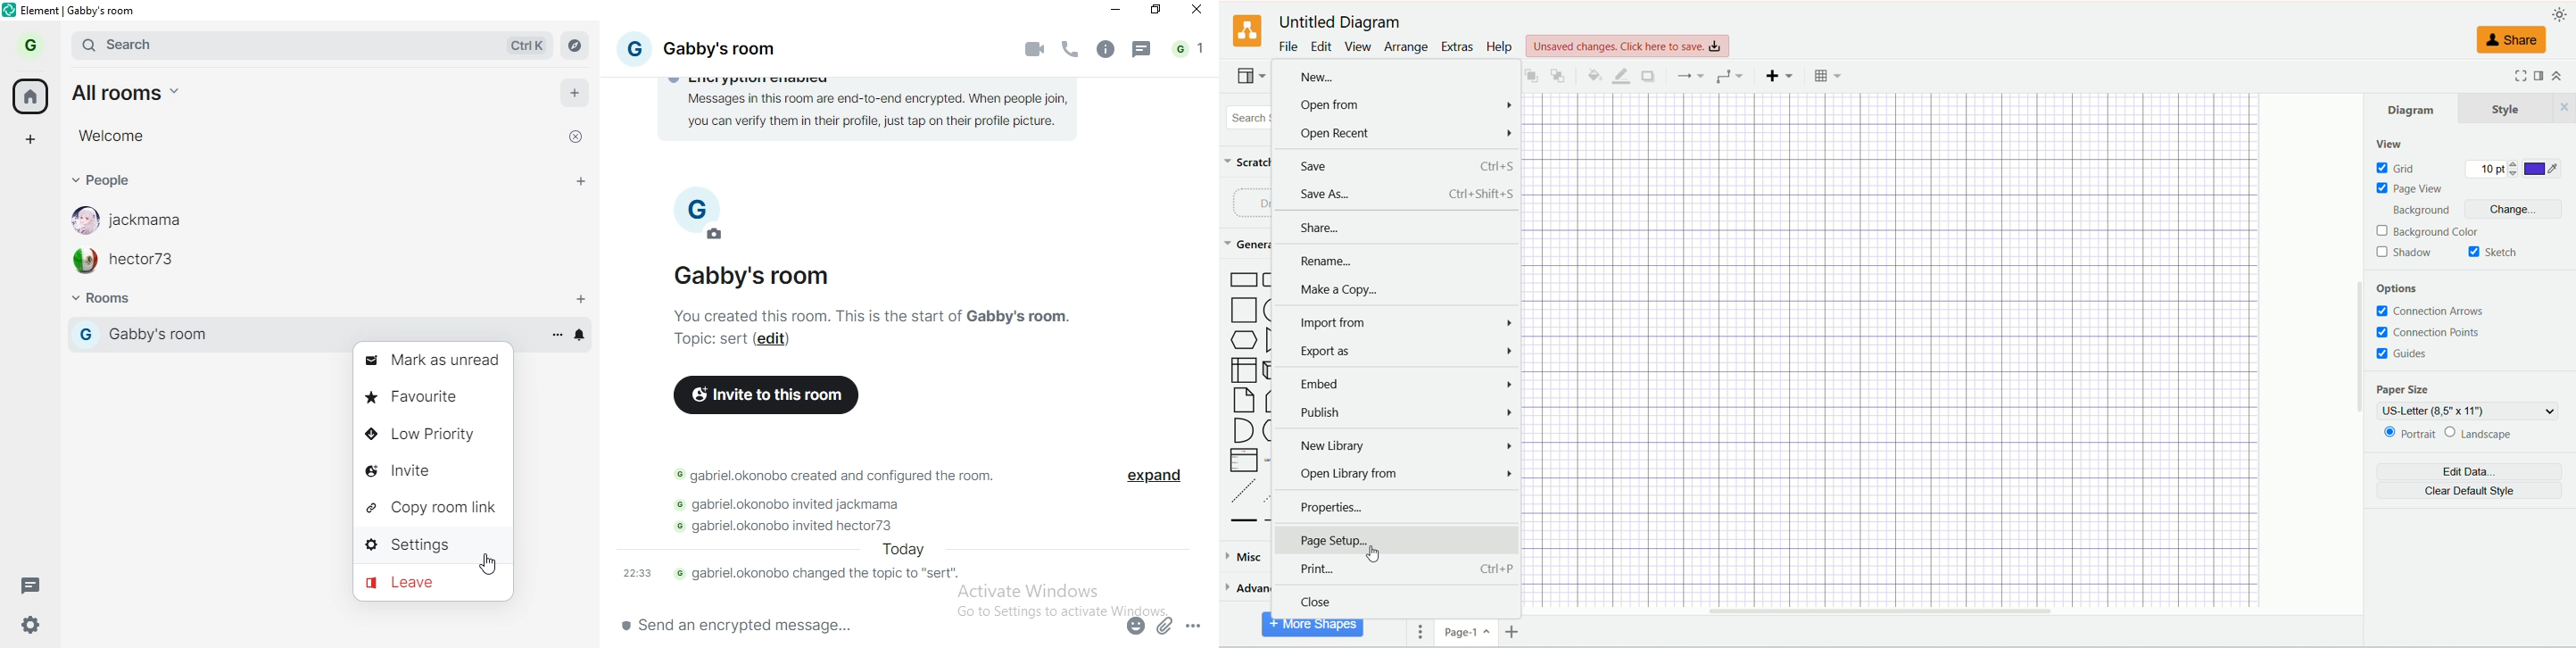 The height and width of the screenshot is (672, 2576). I want to click on title, so click(1338, 21).